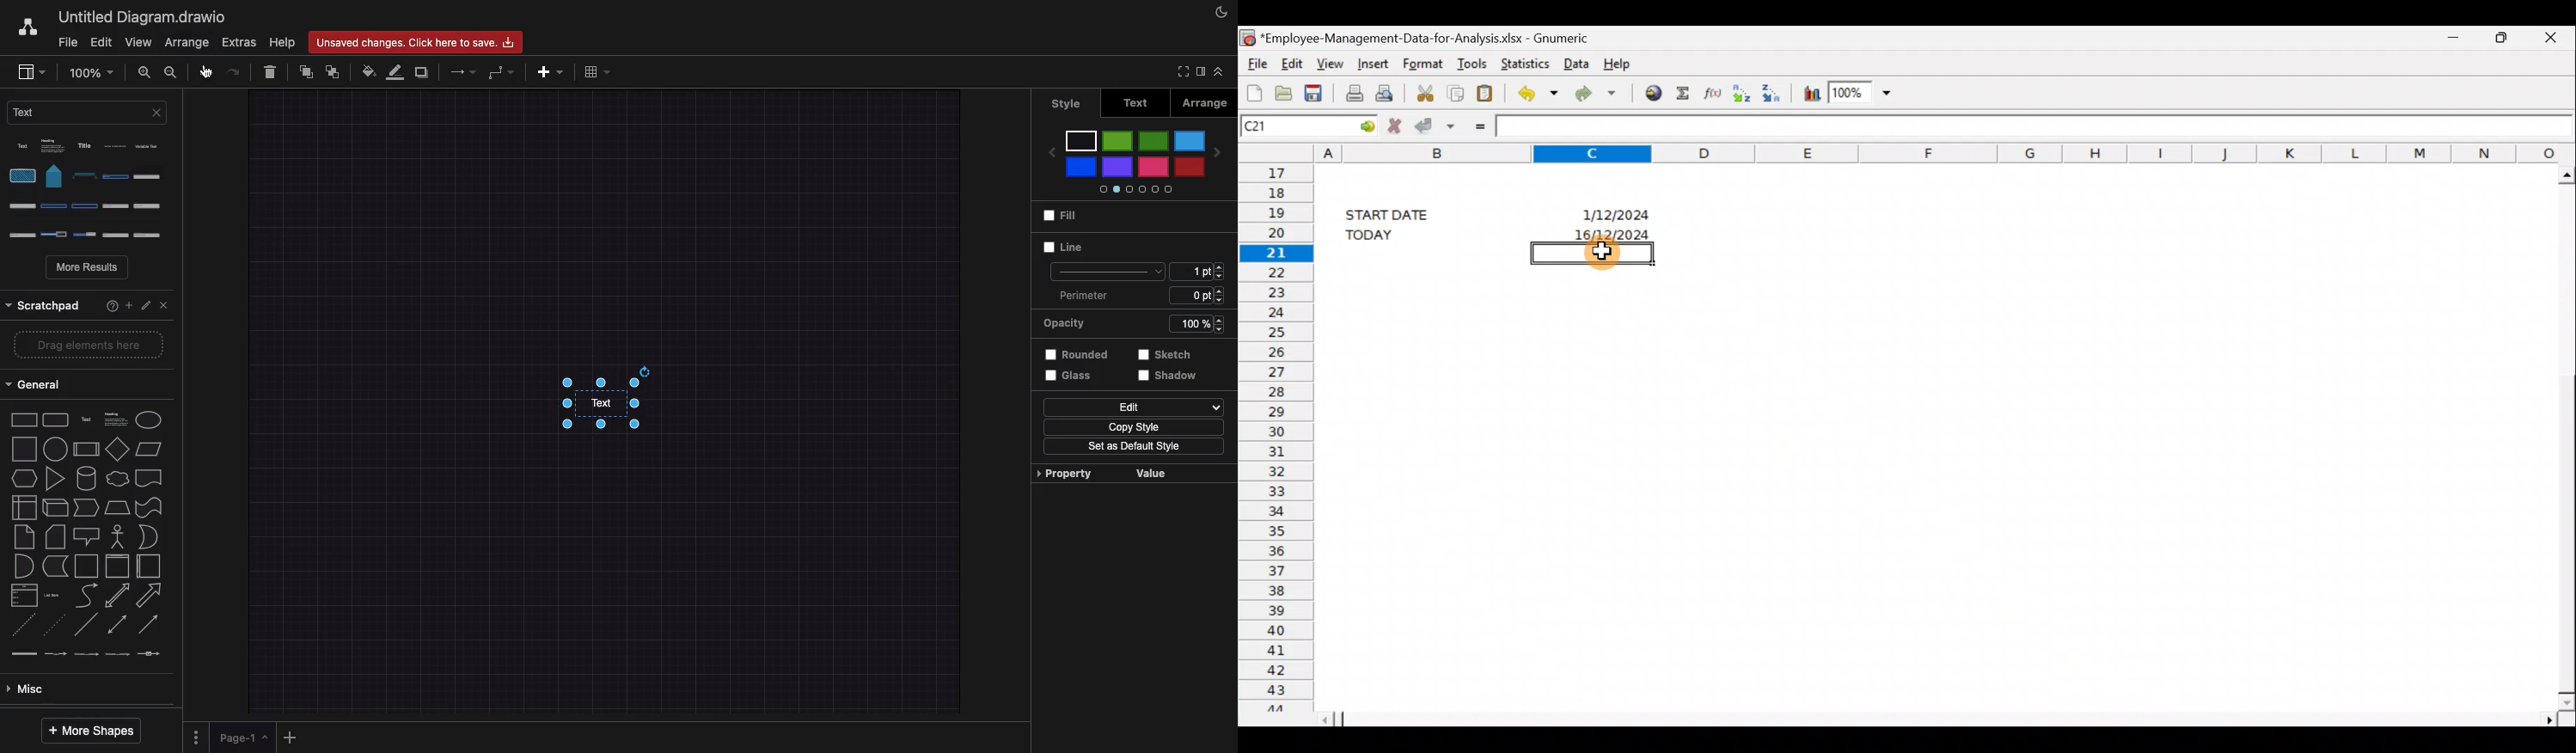 The image size is (2576, 756). I want to click on Zoom in, so click(145, 75).